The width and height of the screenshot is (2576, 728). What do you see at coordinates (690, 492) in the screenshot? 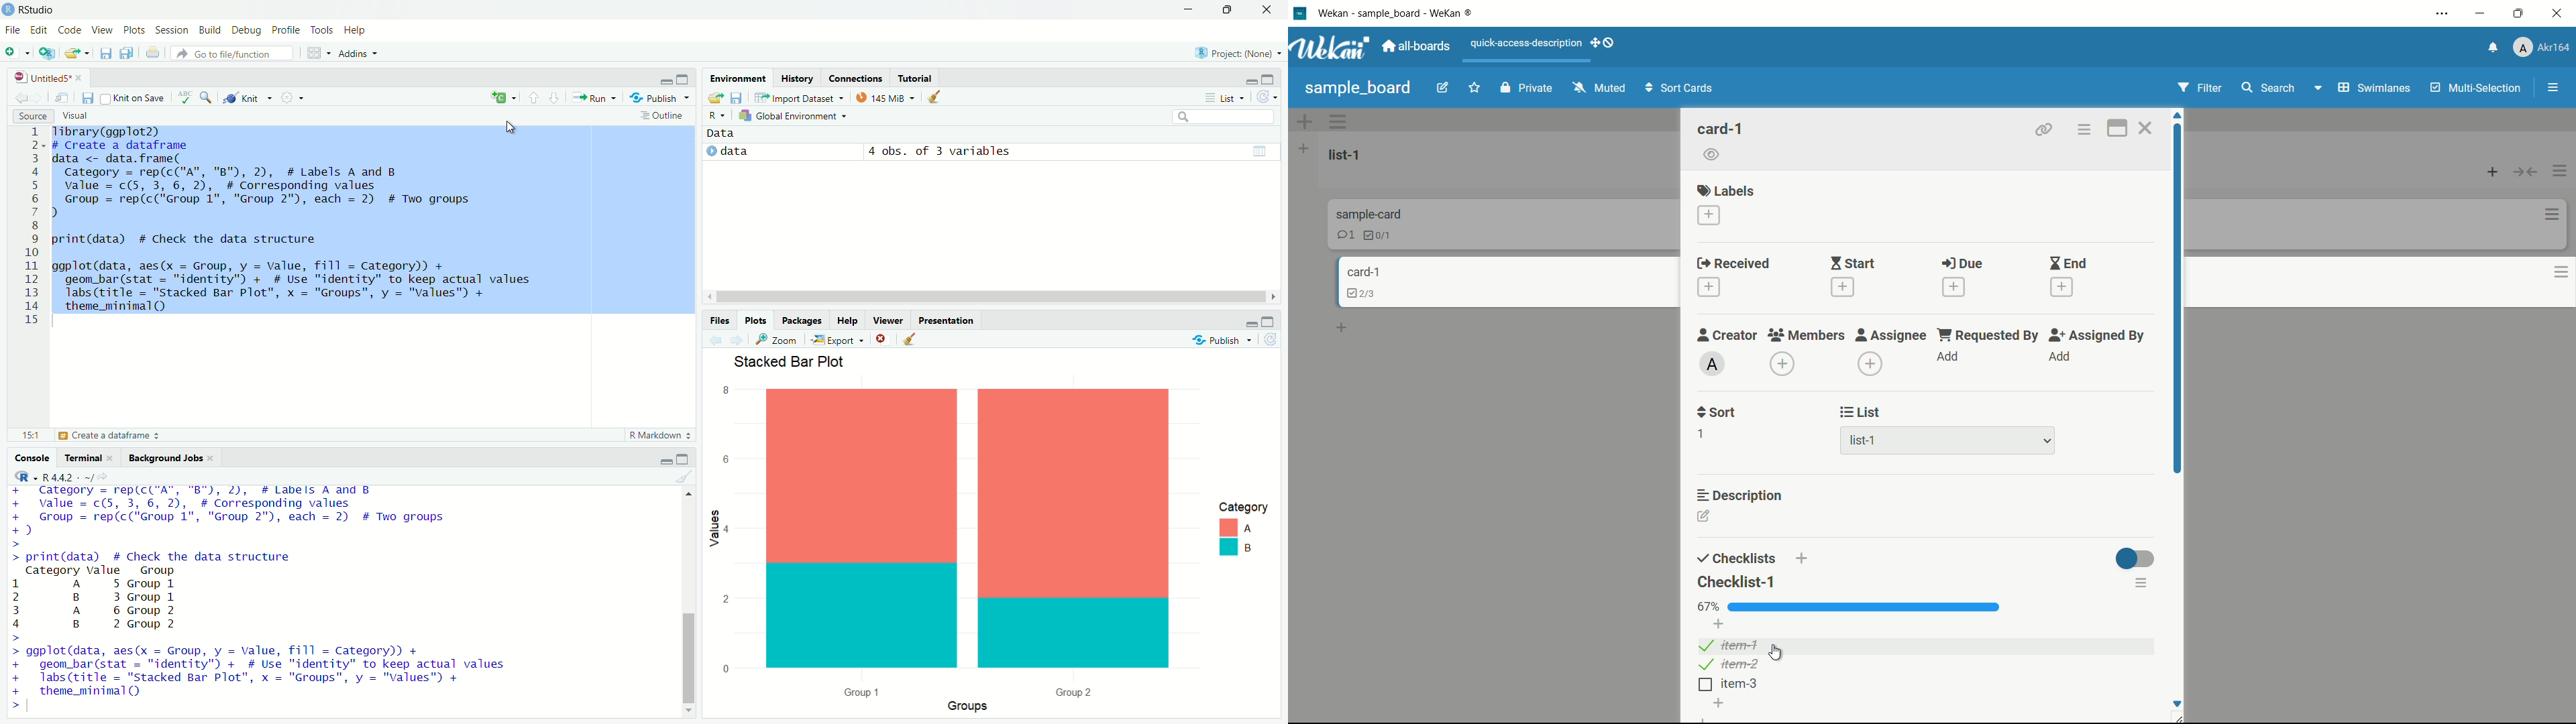
I see `Up` at bounding box center [690, 492].